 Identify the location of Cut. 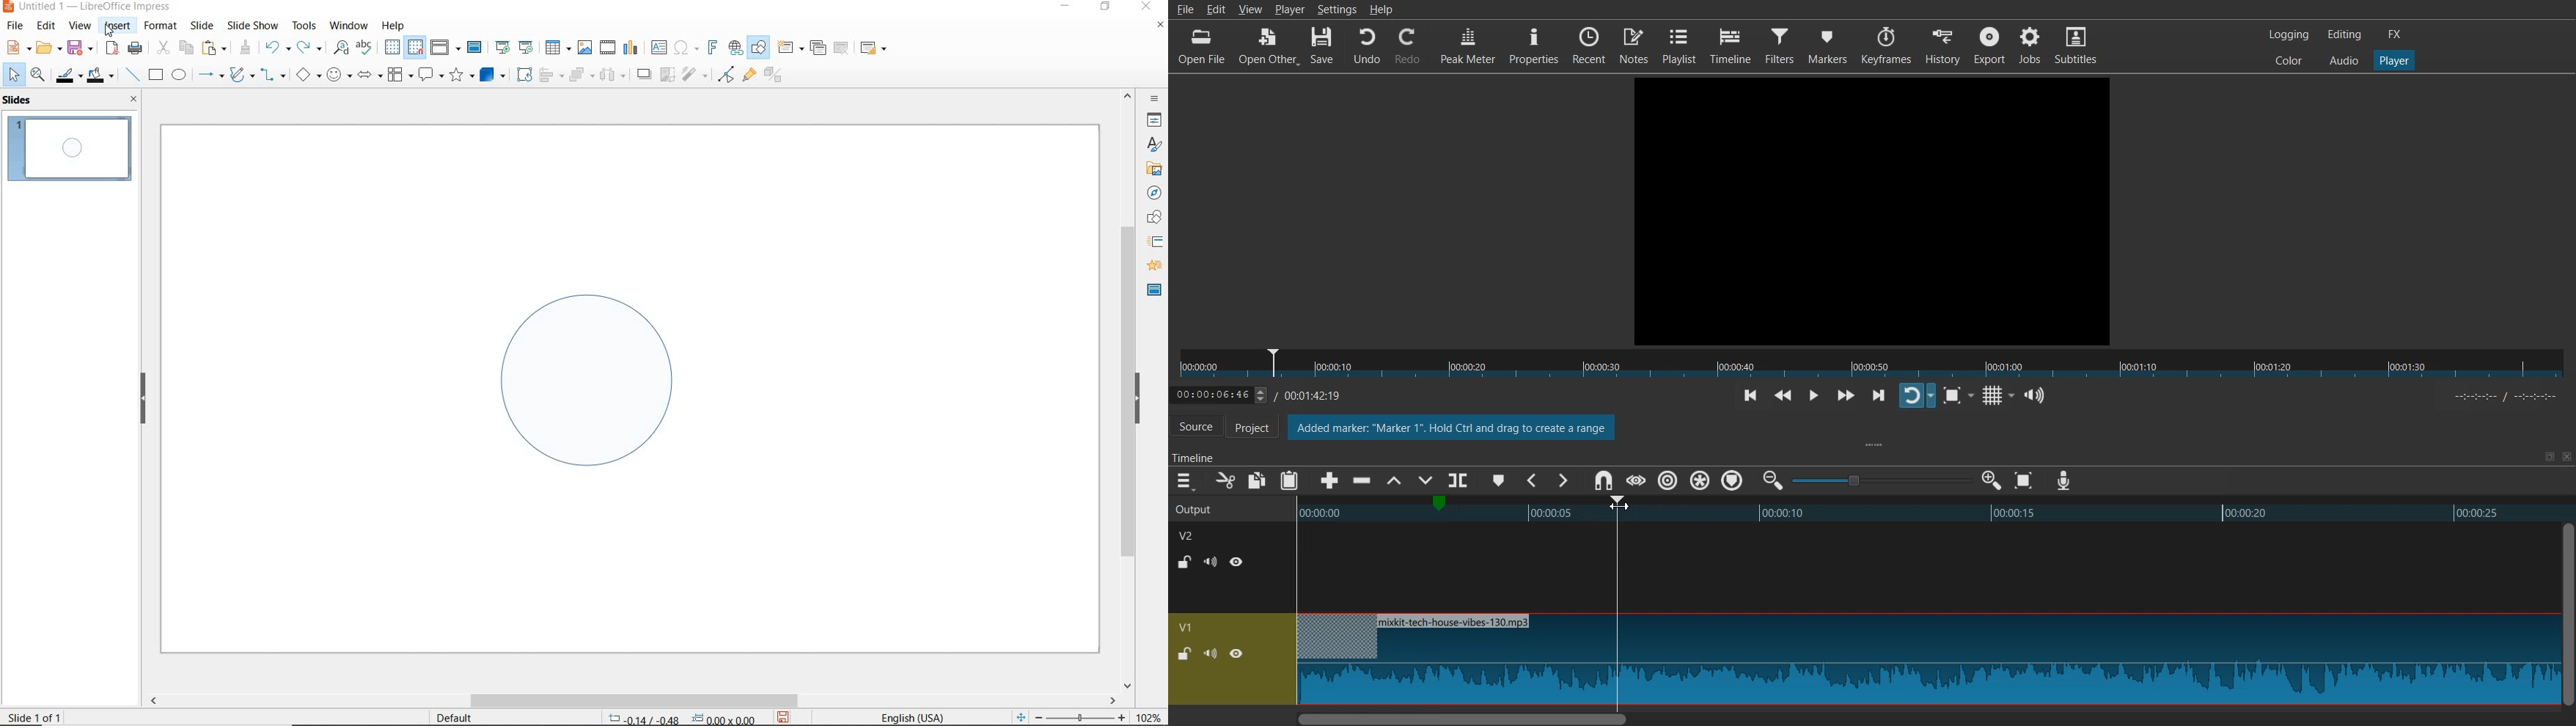
(1225, 480).